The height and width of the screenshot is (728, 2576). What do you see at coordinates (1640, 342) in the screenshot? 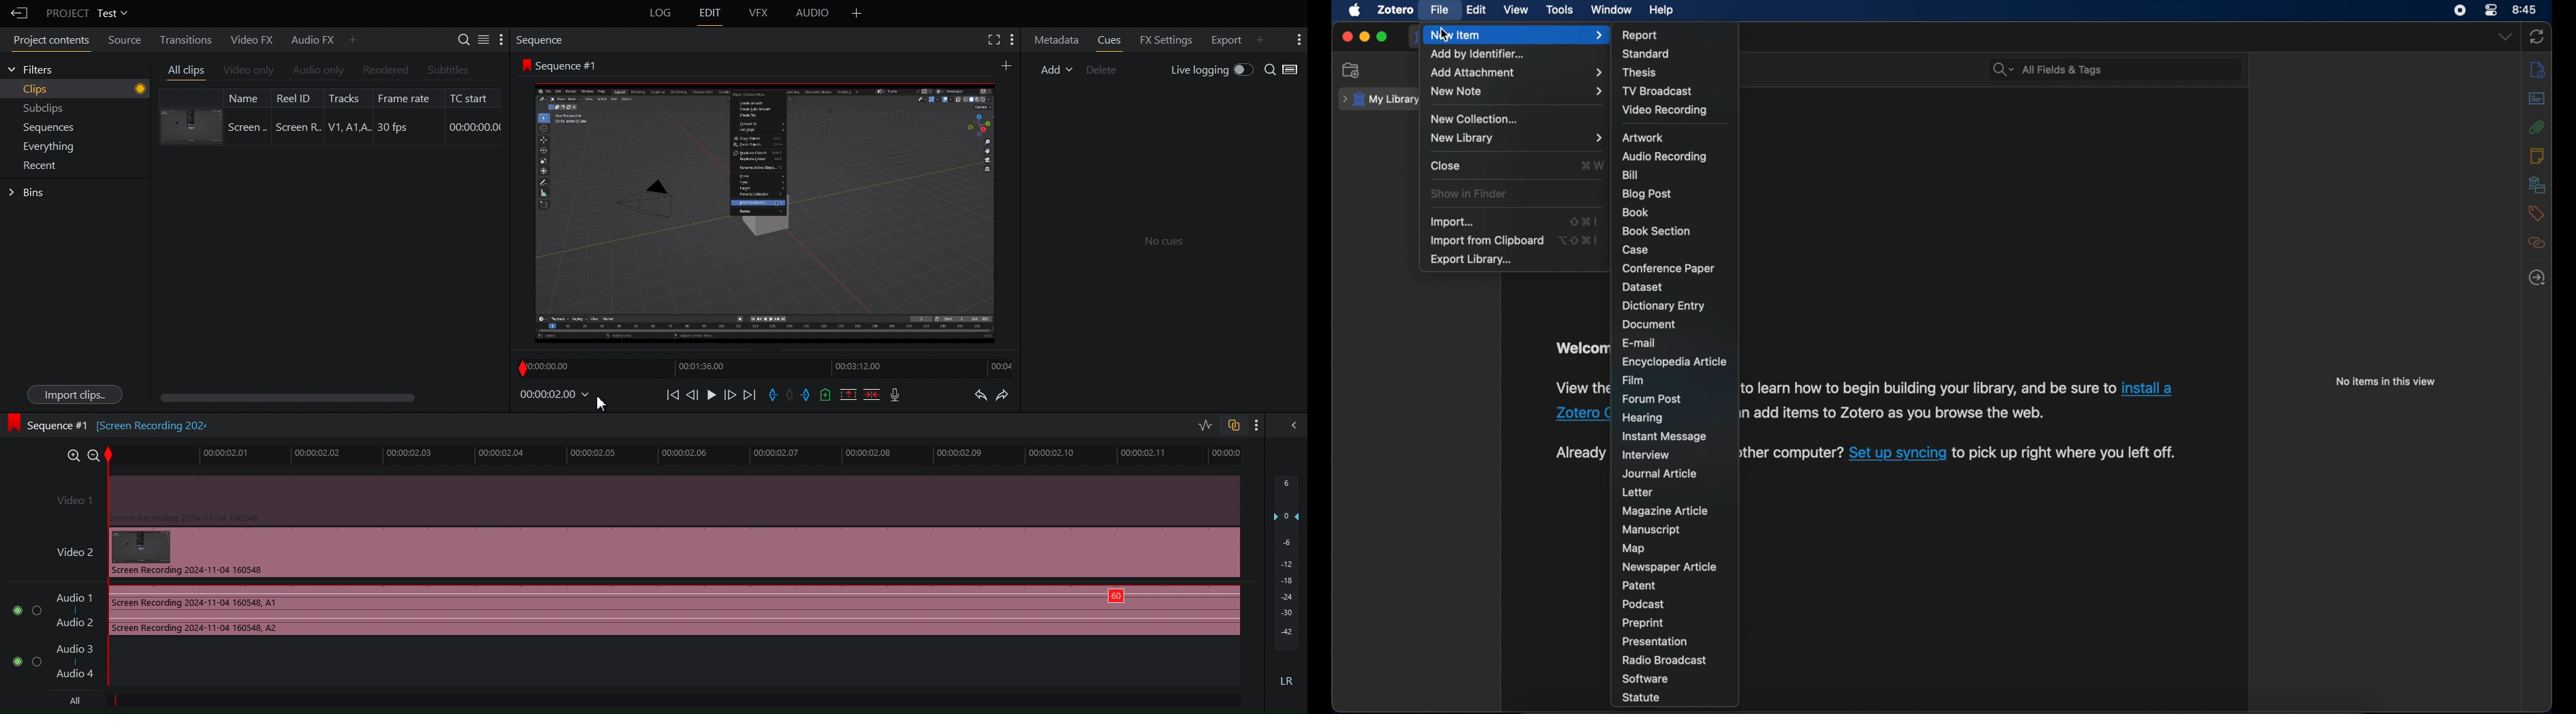
I see `e-mail` at bounding box center [1640, 342].